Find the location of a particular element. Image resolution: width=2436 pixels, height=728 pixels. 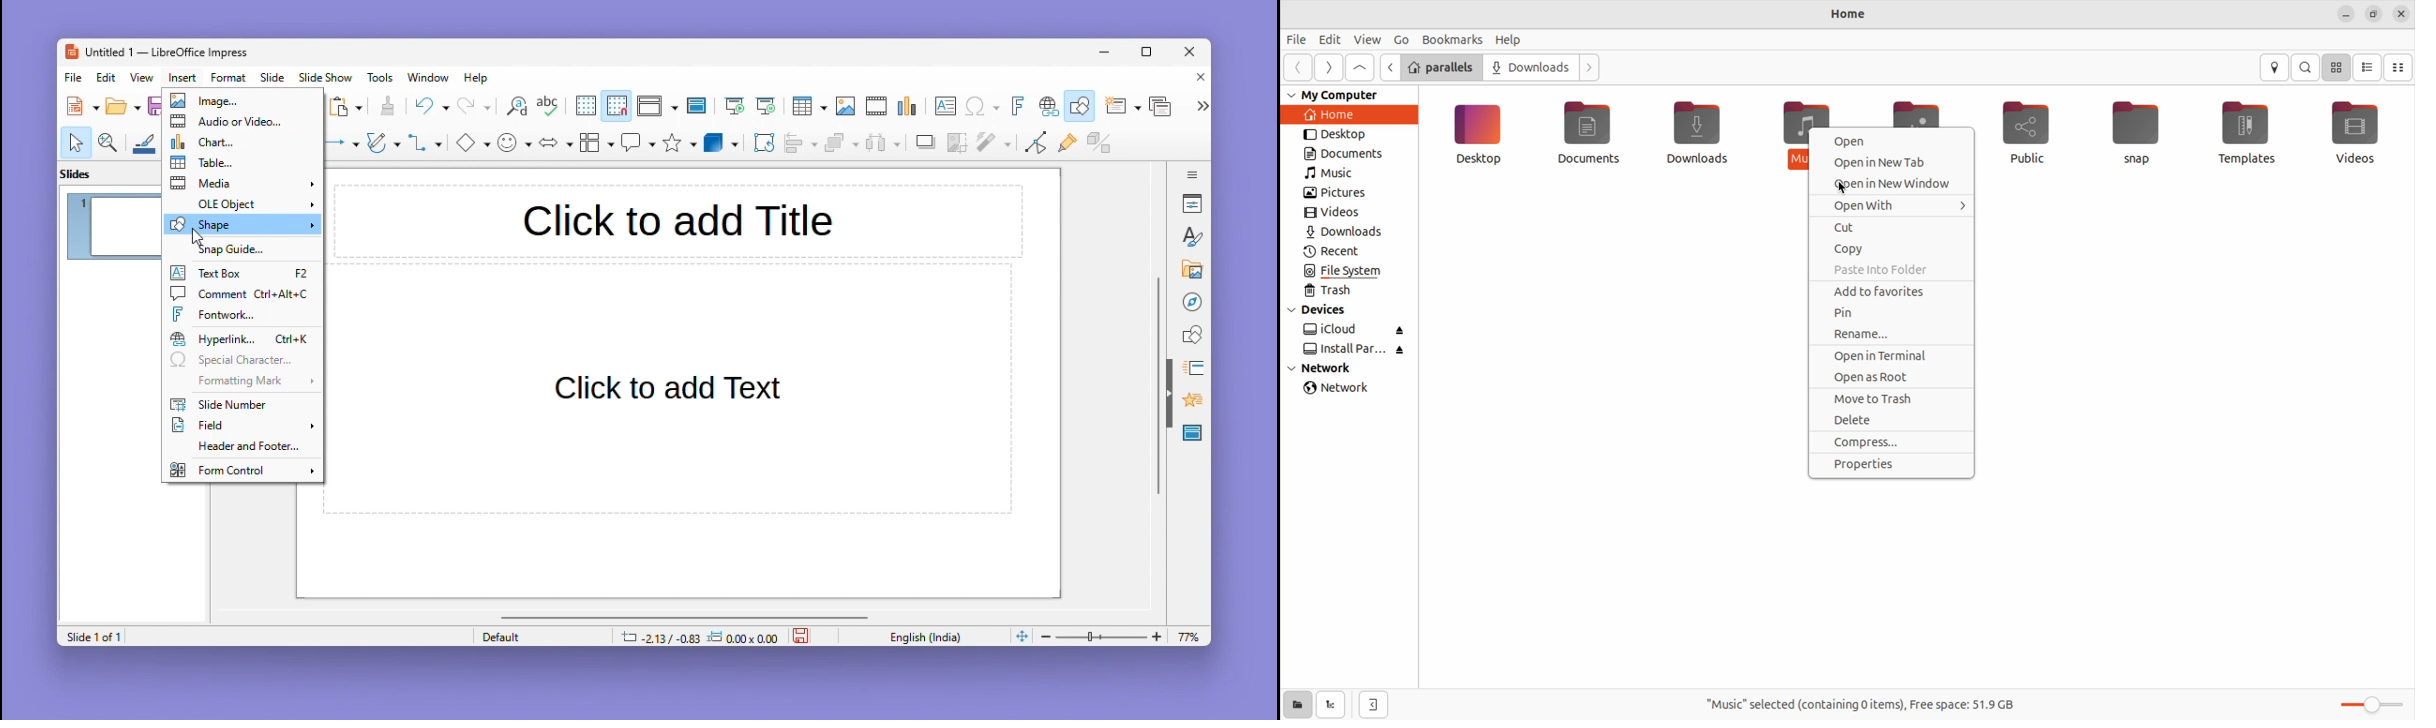

Toggle point is located at coordinates (1033, 146).